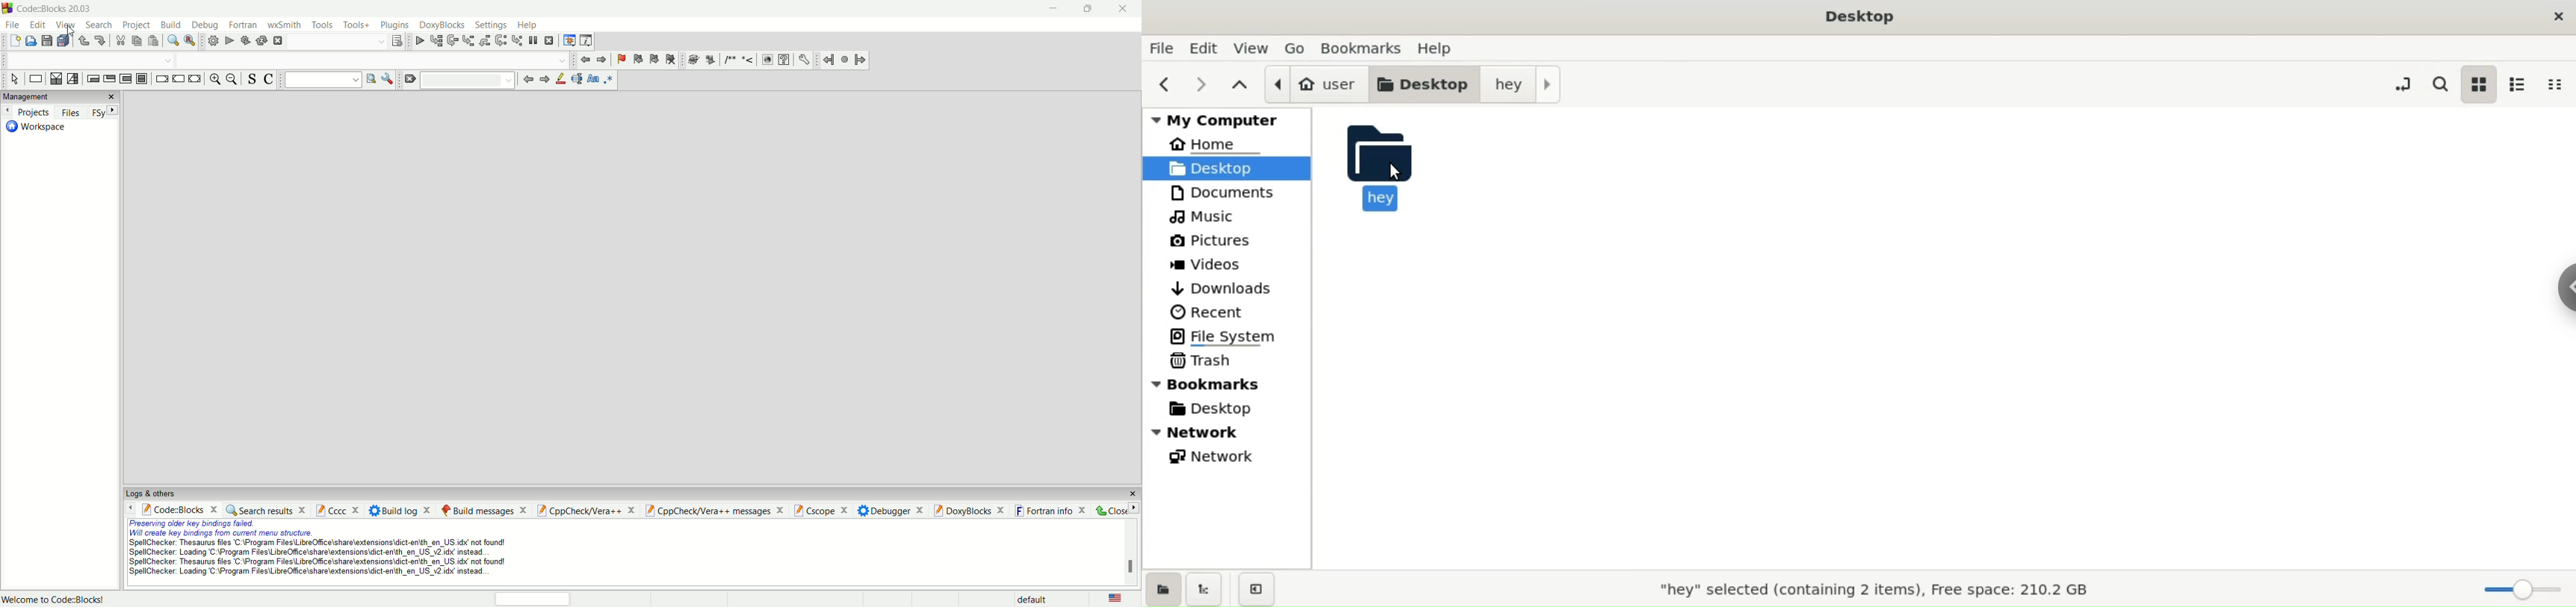 The image size is (2576, 616). What do you see at coordinates (585, 511) in the screenshot?
I see `Cppcheck/vera++` at bounding box center [585, 511].